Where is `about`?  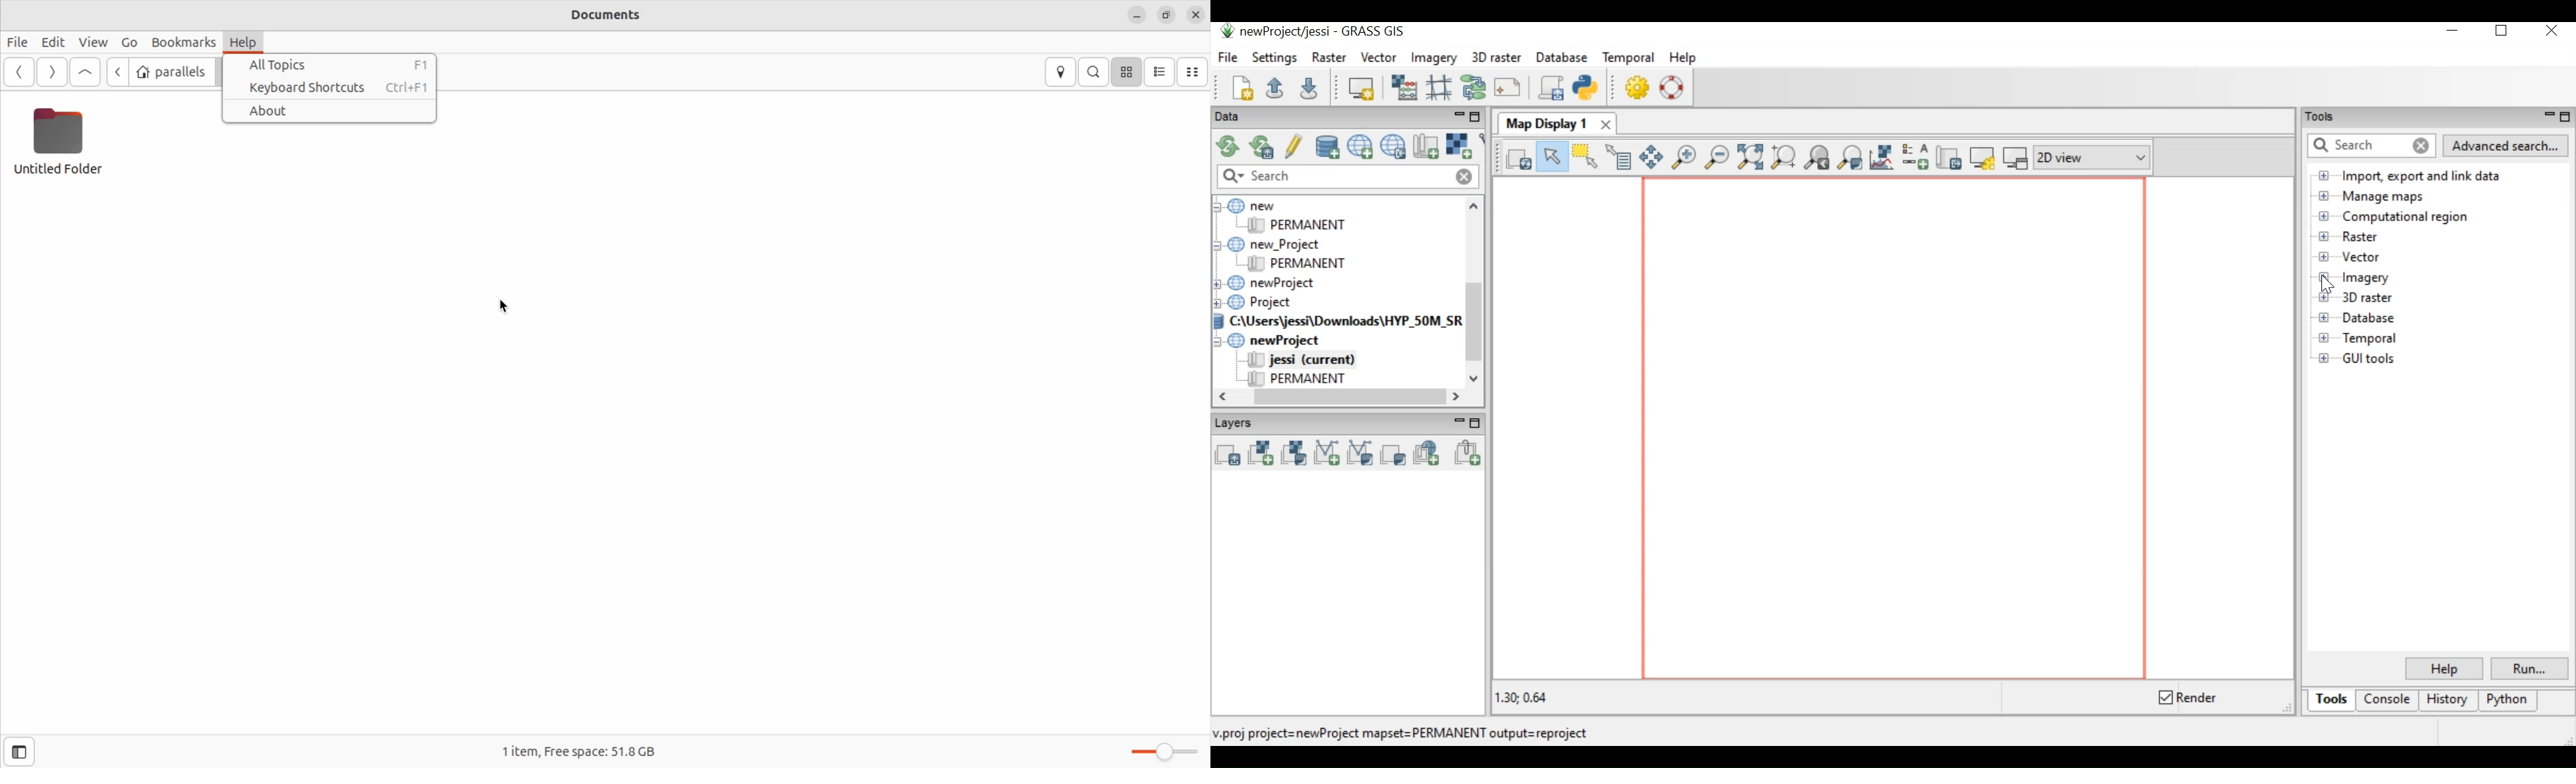
about is located at coordinates (332, 111).